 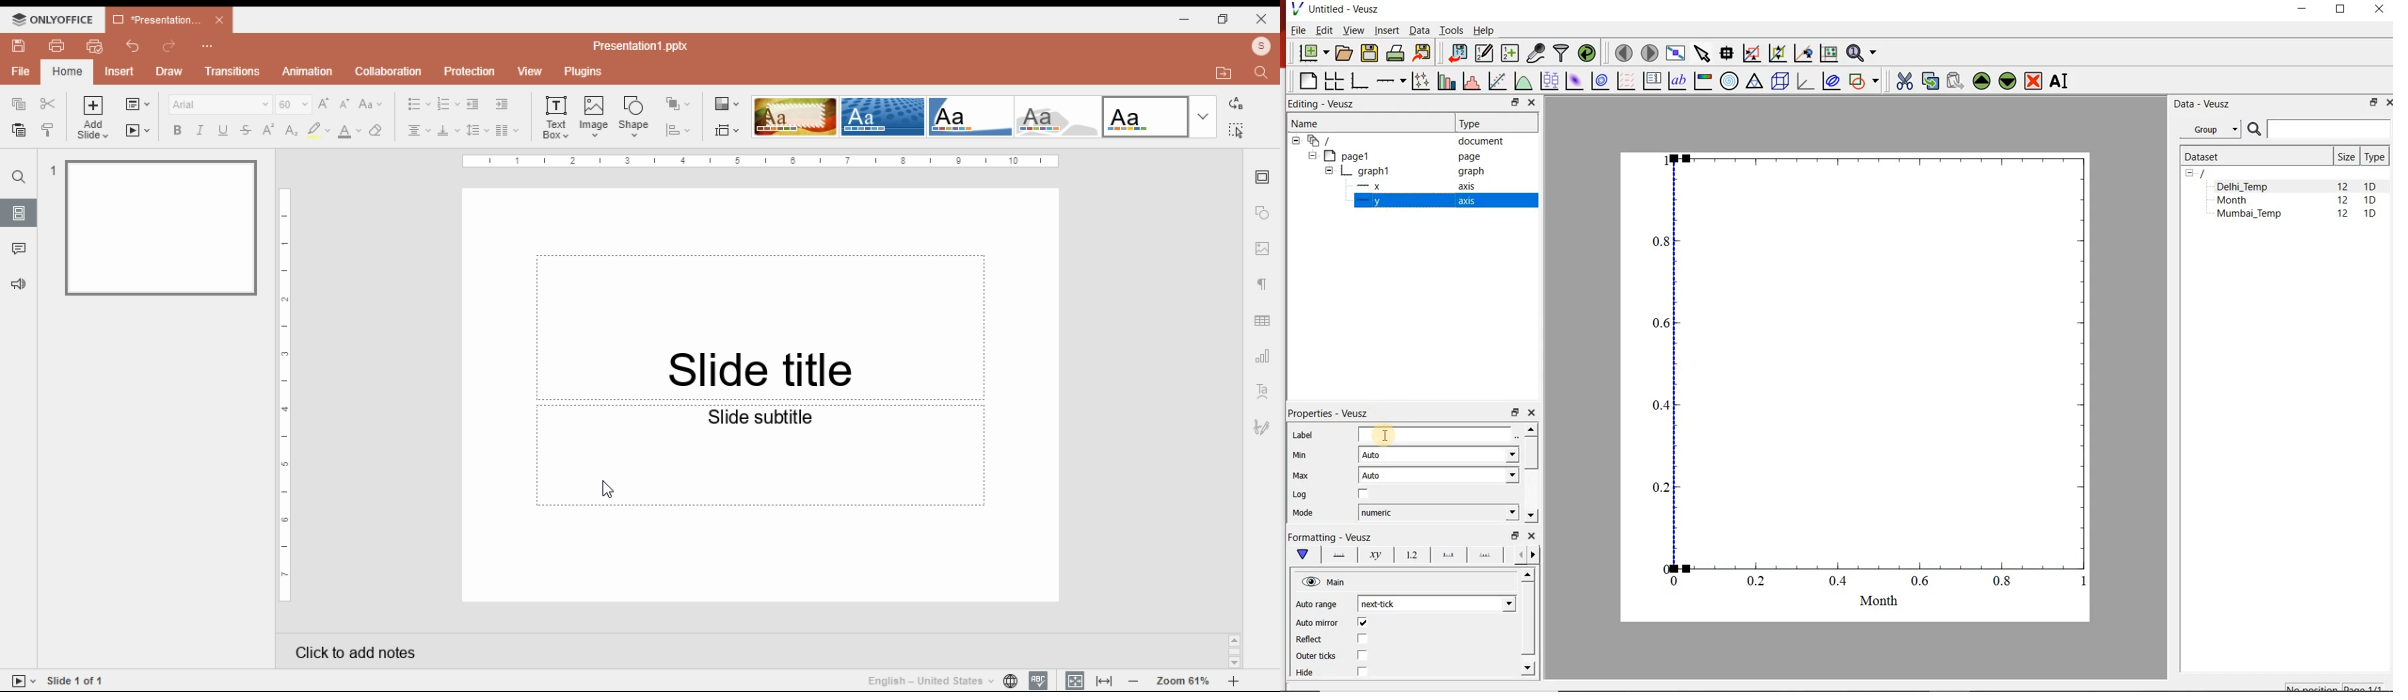 What do you see at coordinates (19, 177) in the screenshot?
I see `find` at bounding box center [19, 177].